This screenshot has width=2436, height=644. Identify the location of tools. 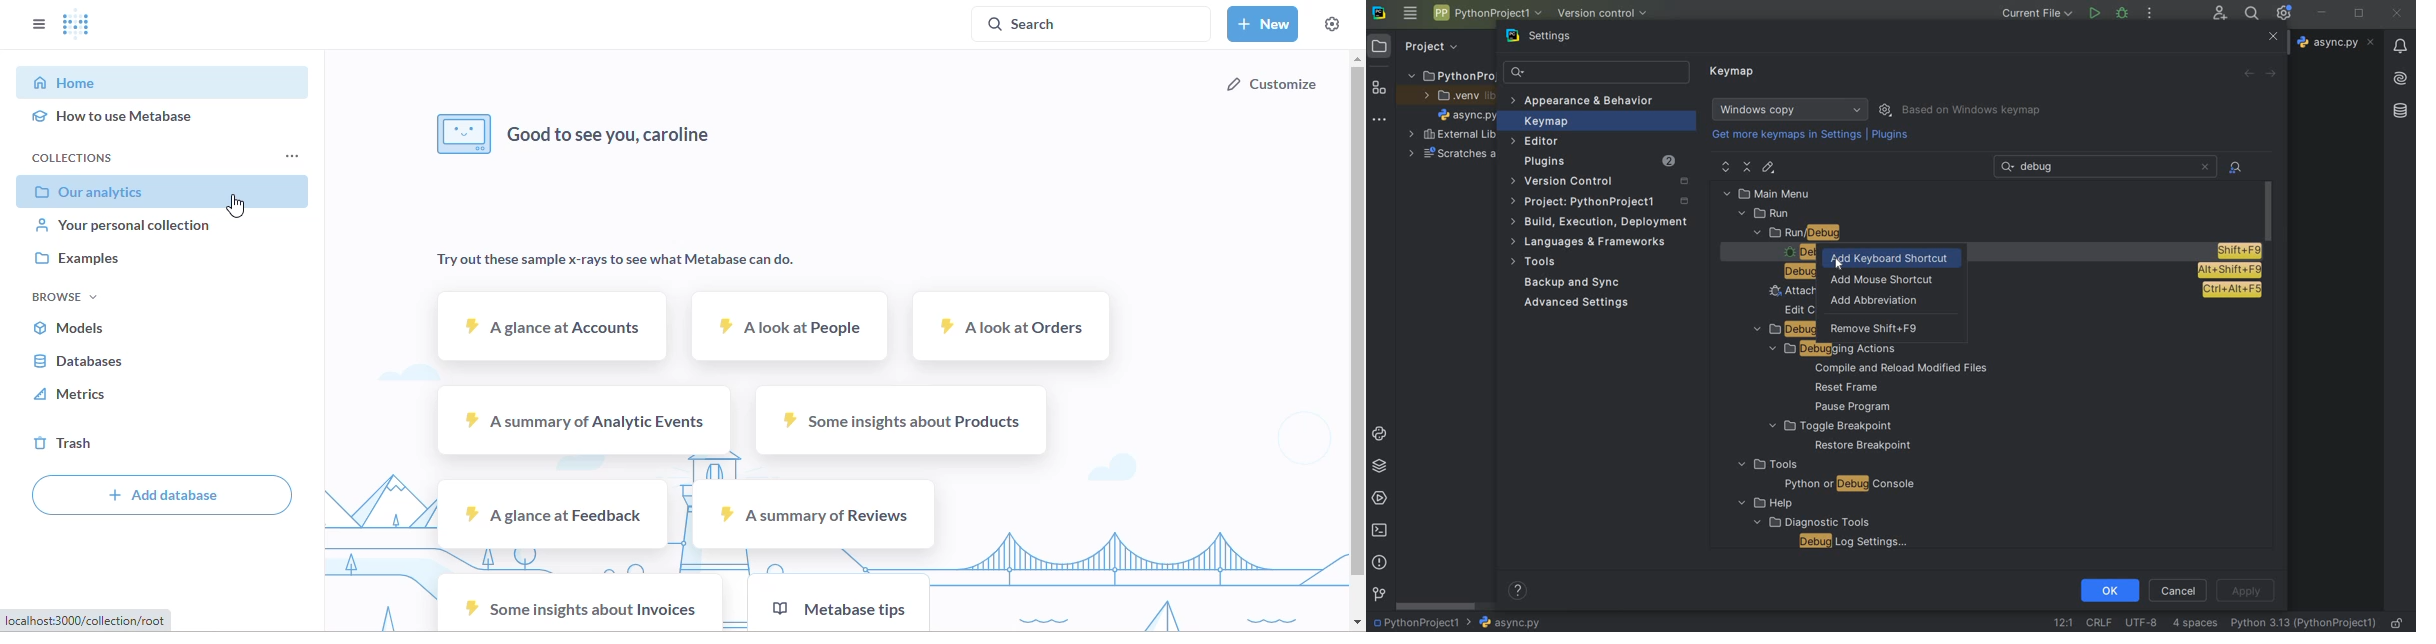
(1766, 465).